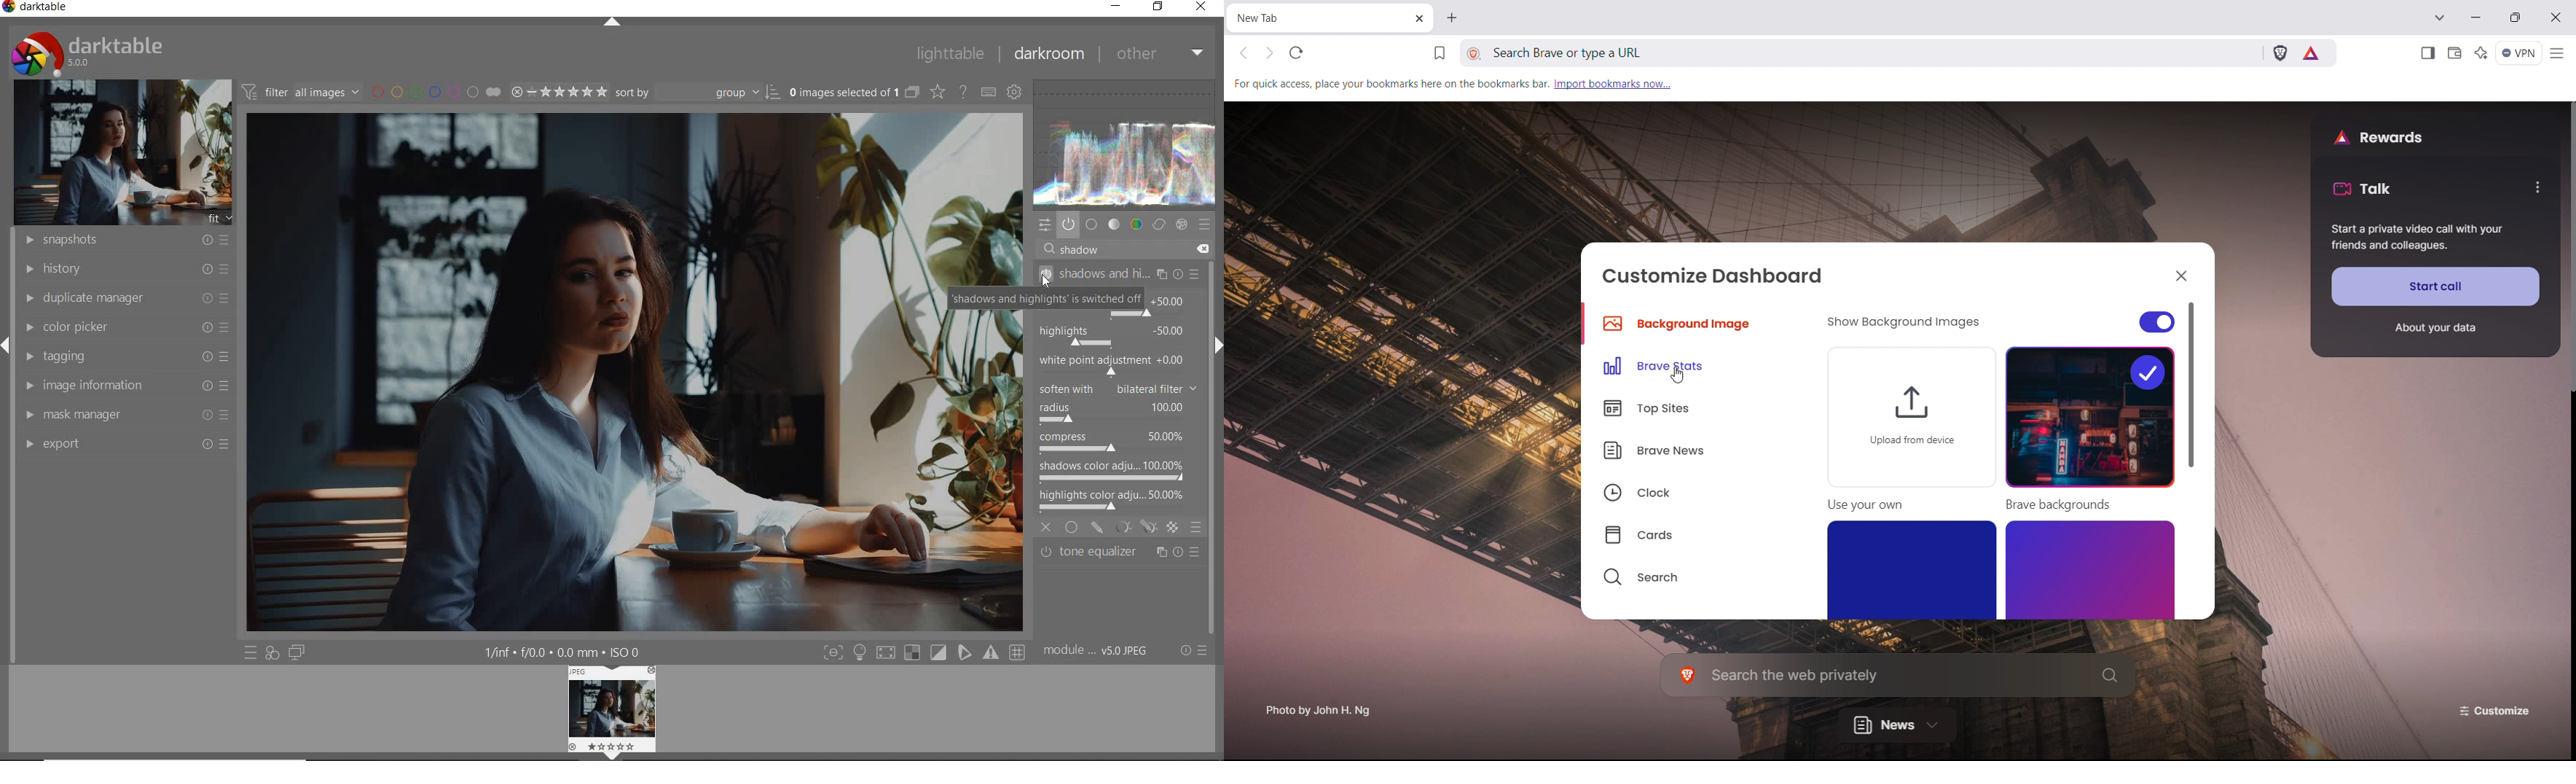 The height and width of the screenshot is (784, 2576). I want to click on image preview, so click(608, 706).